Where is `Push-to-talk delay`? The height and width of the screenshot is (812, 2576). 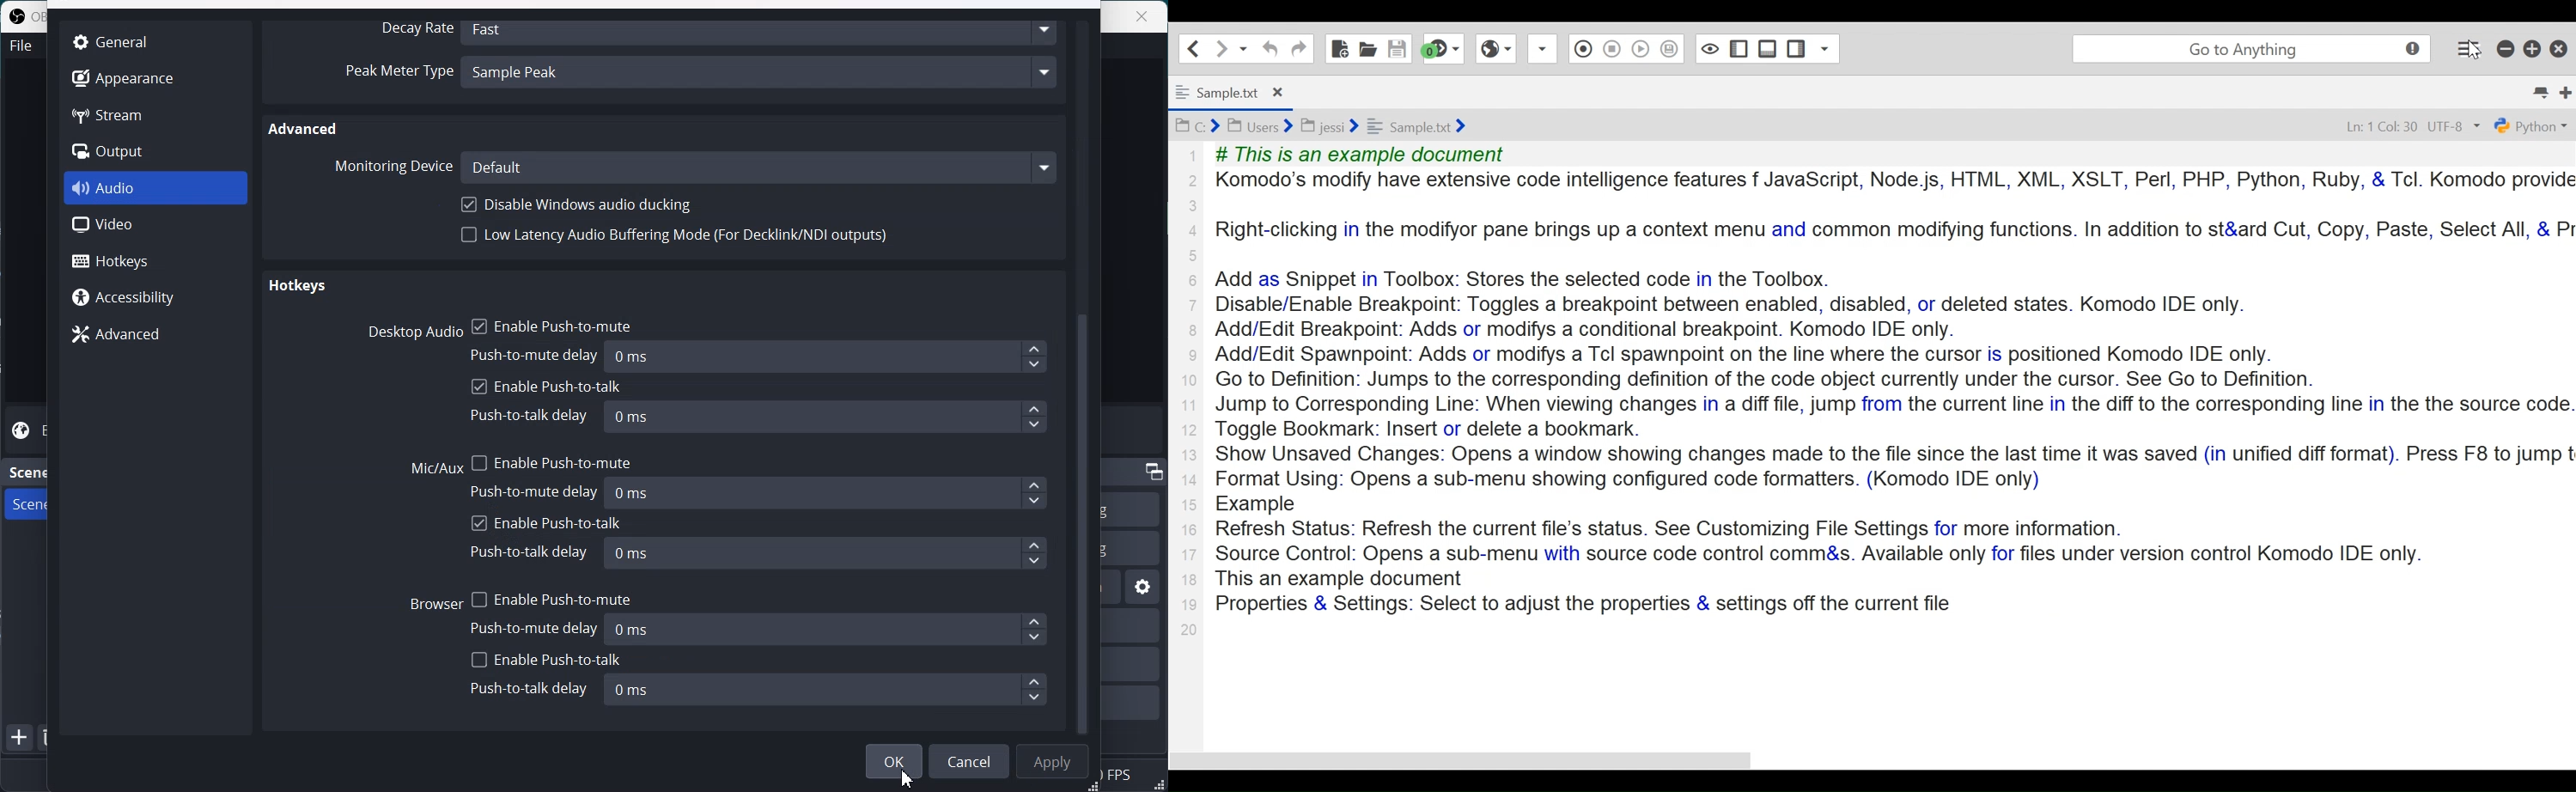
Push-to-talk delay is located at coordinates (532, 551).